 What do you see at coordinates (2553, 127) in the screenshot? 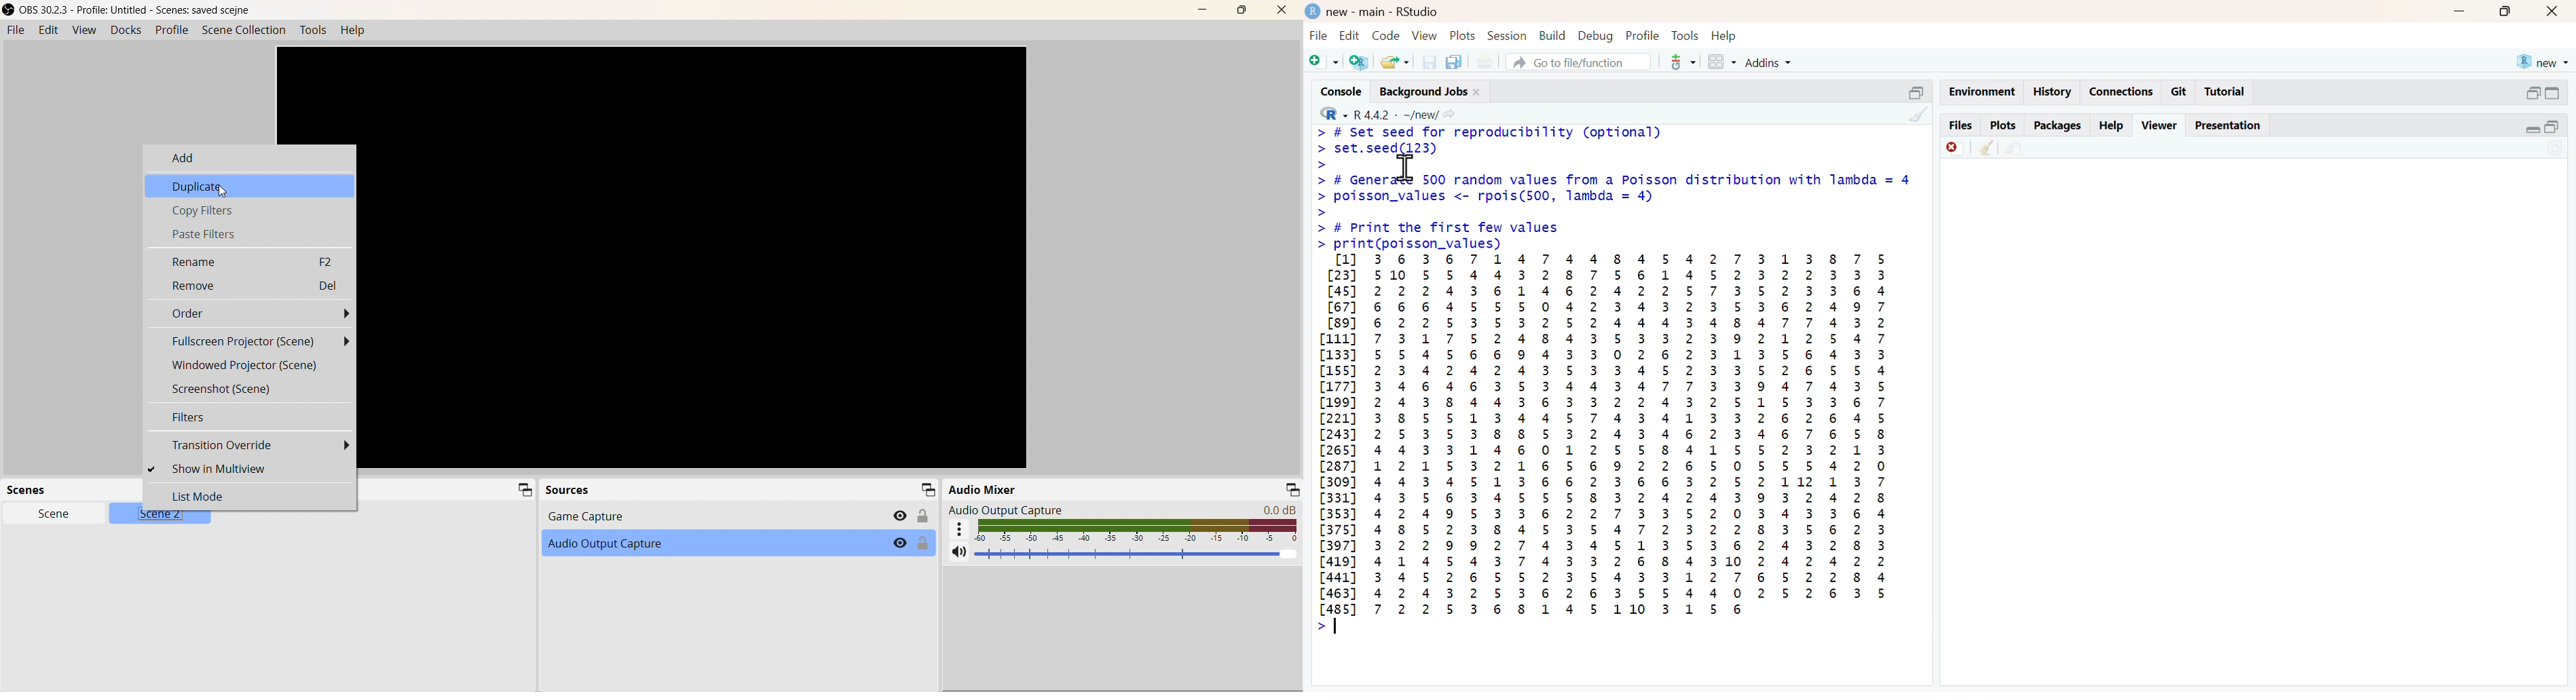
I see `open in separate window` at bounding box center [2553, 127].